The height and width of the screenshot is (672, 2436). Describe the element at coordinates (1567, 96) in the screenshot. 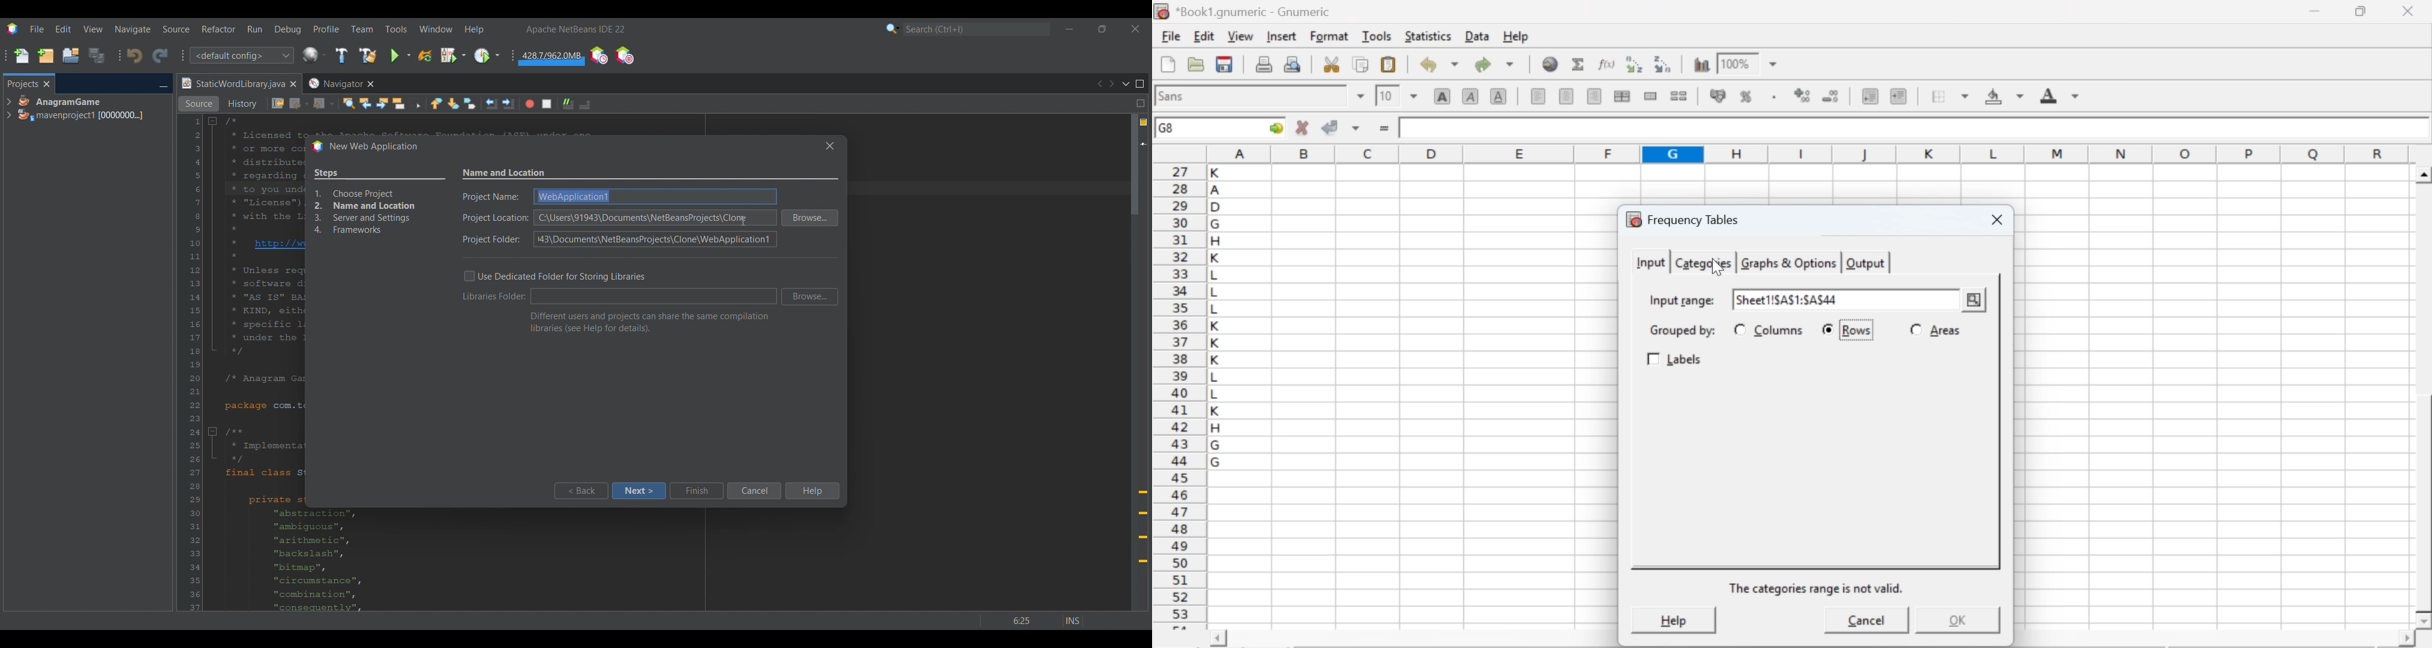

I see `center horizontally` at that location.